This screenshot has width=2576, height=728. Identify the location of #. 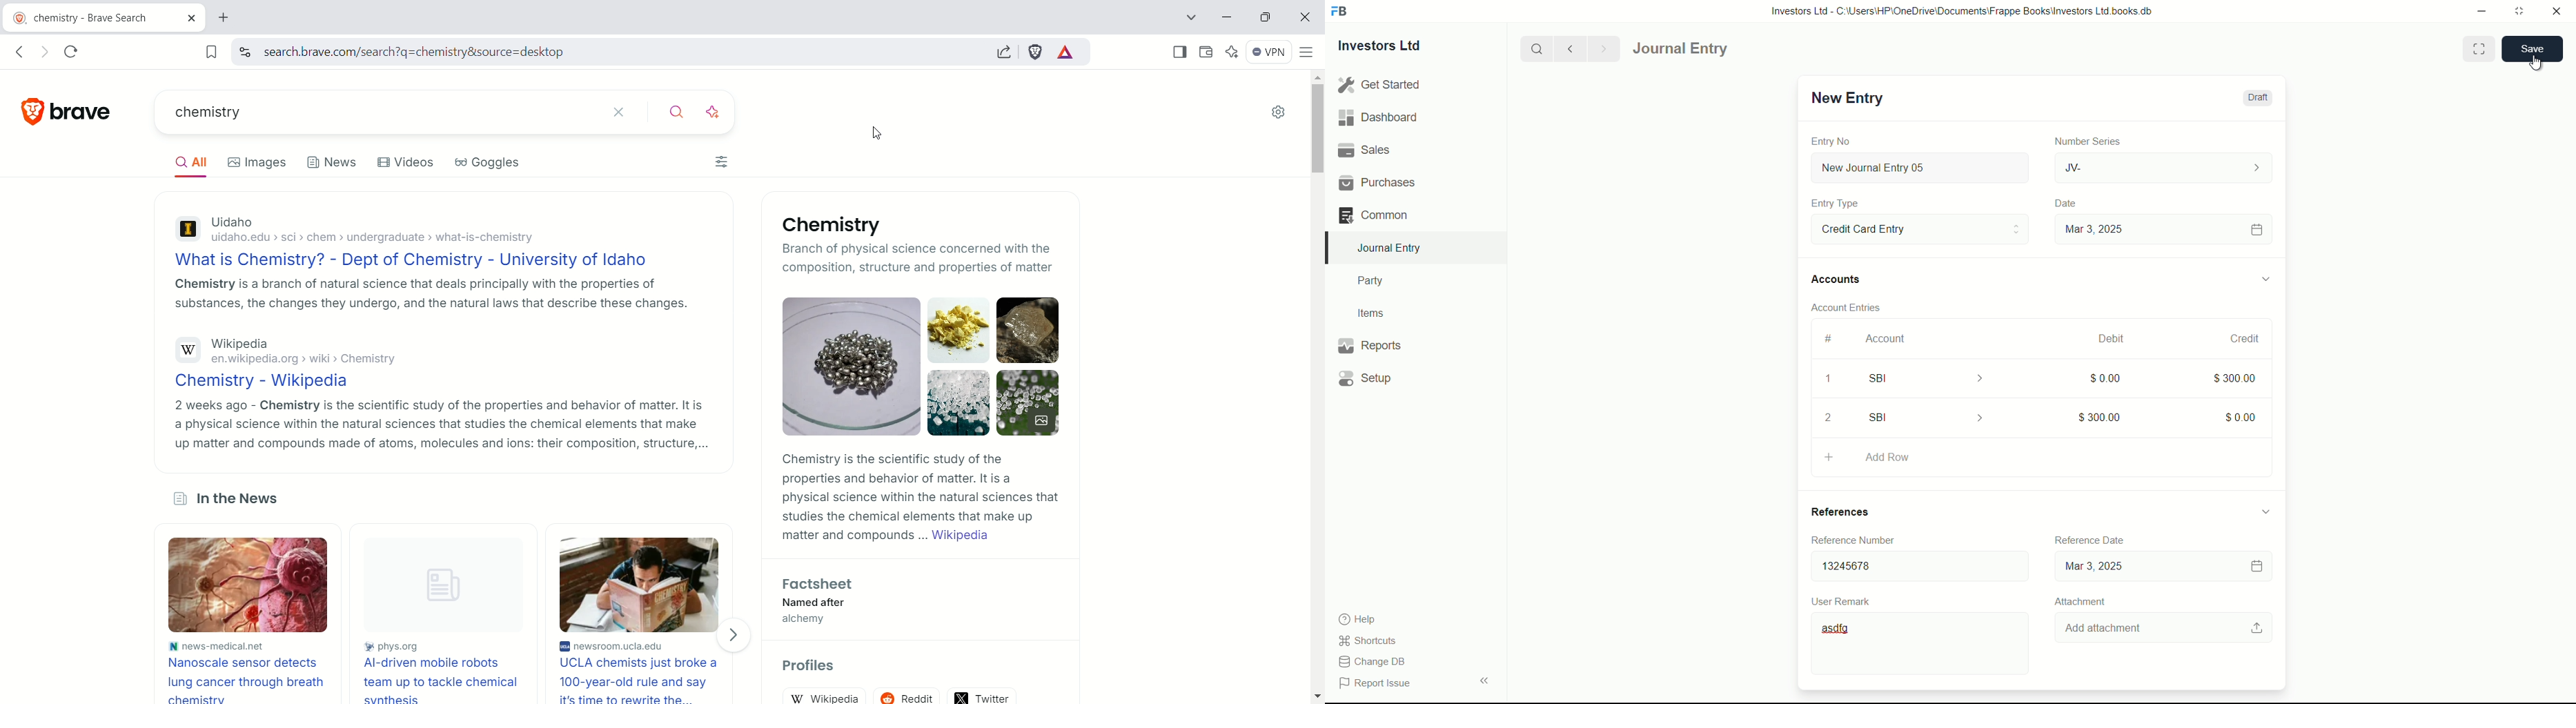
(1829, 338).